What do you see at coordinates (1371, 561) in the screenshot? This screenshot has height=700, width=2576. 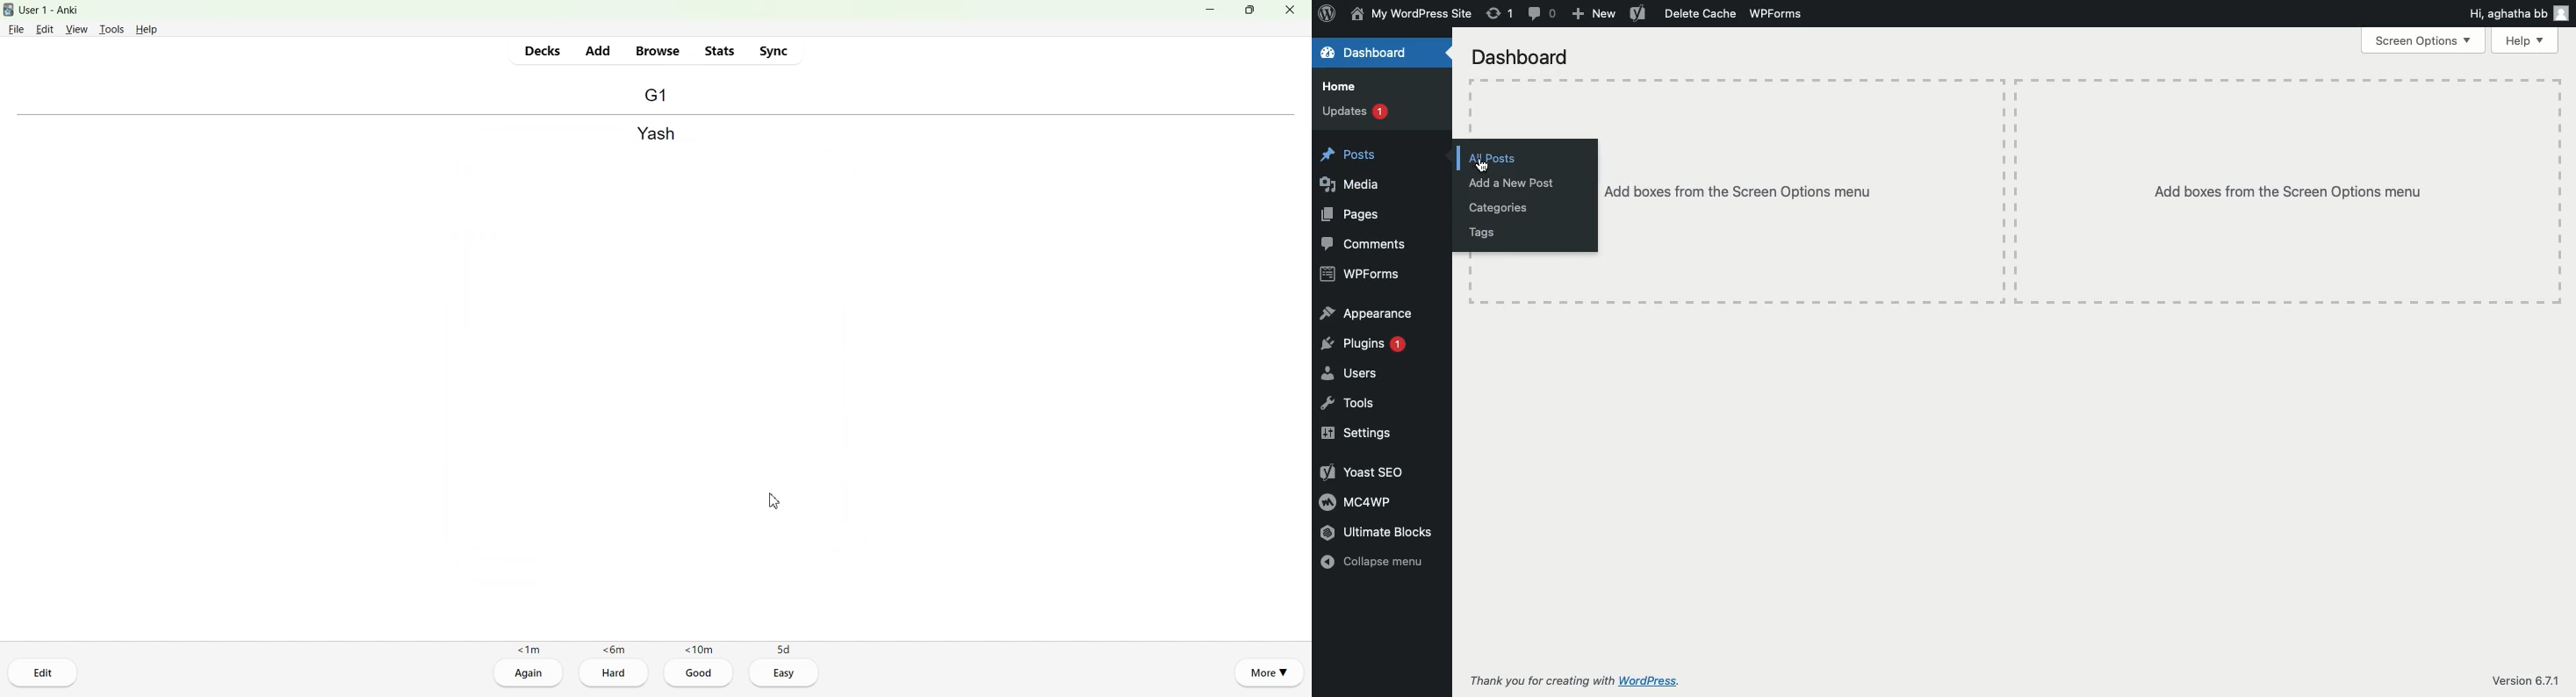 I see `Collapse menu` at bounding box center [1371, 561].